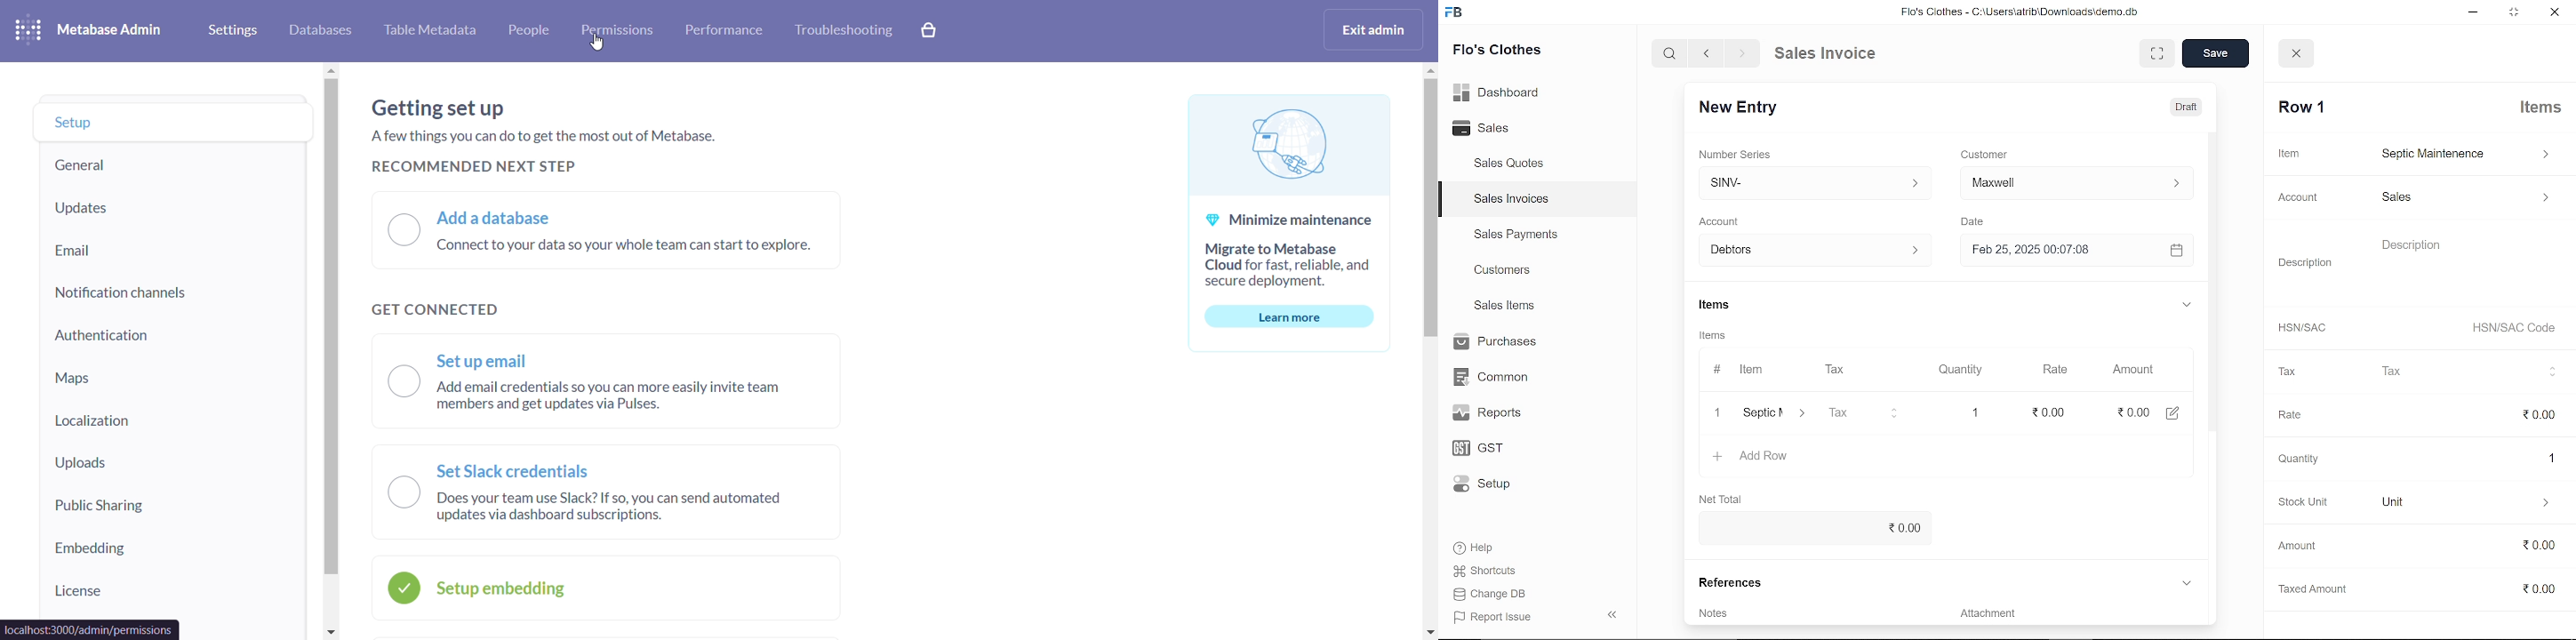  What do you see at coordinates (1848, 371) in the screenshot?
I see `Tax` at bounding box center [1848, 371].